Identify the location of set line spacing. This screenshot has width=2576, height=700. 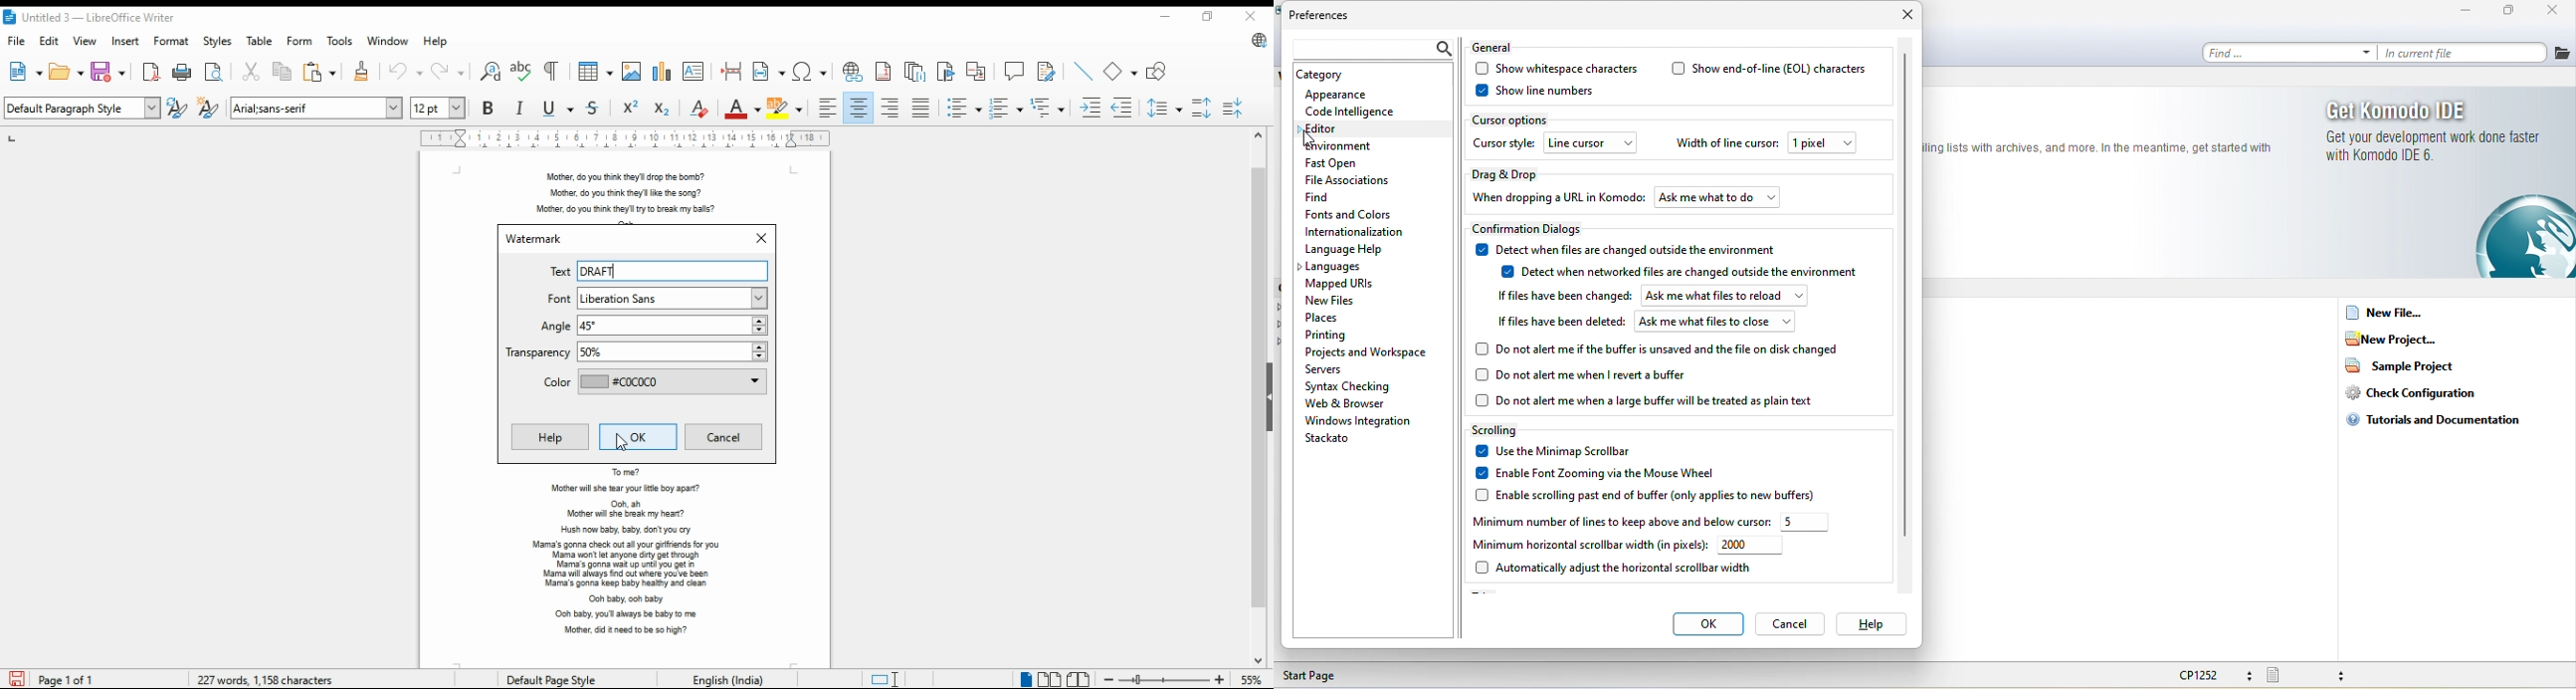
(1164, 109).